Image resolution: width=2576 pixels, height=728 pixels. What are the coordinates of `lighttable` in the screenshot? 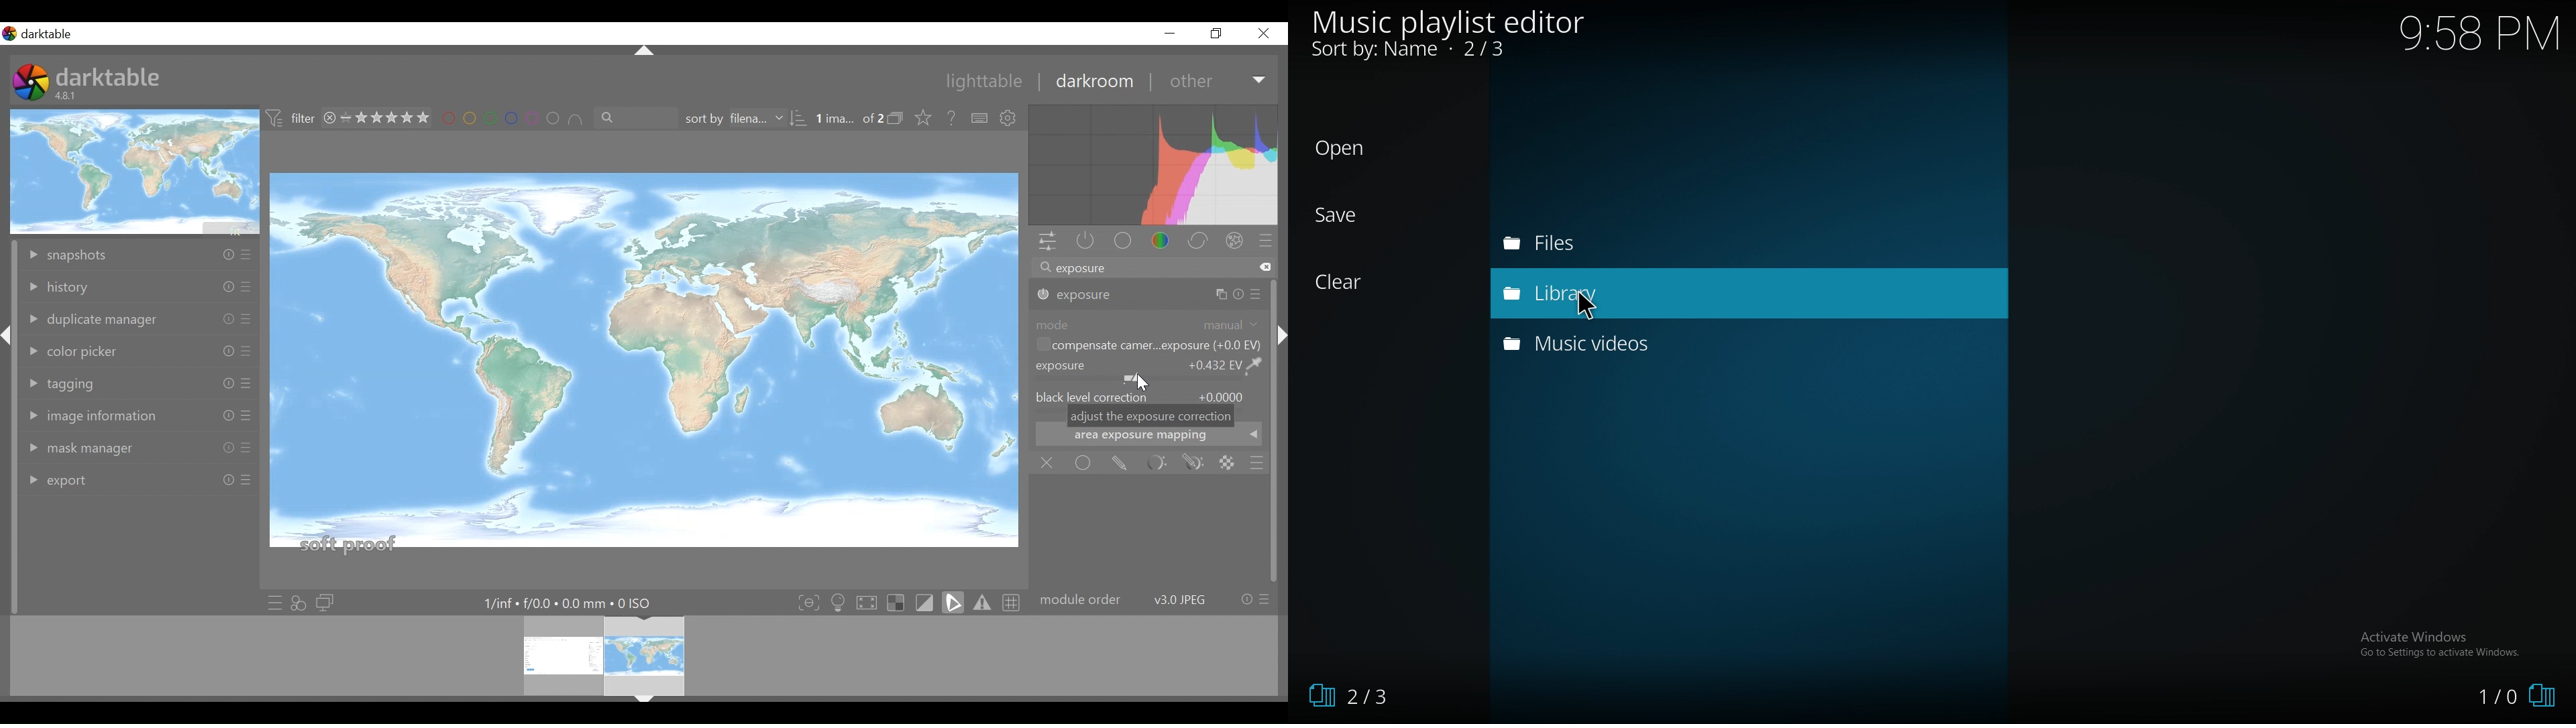 It's located at (985, 82).